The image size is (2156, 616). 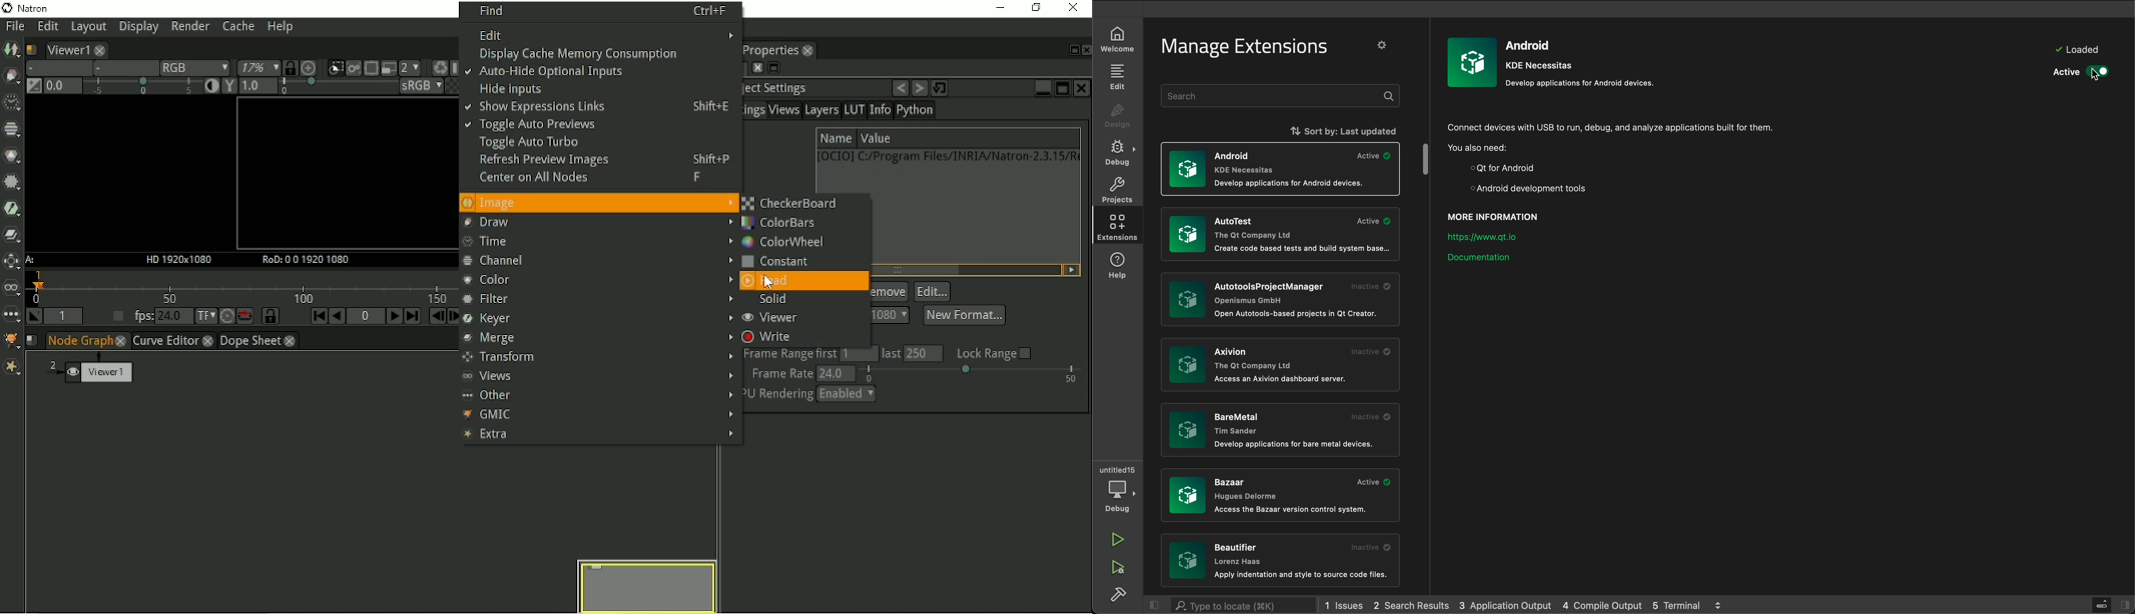 I want to click on sort, so click(x=1316, y=130).